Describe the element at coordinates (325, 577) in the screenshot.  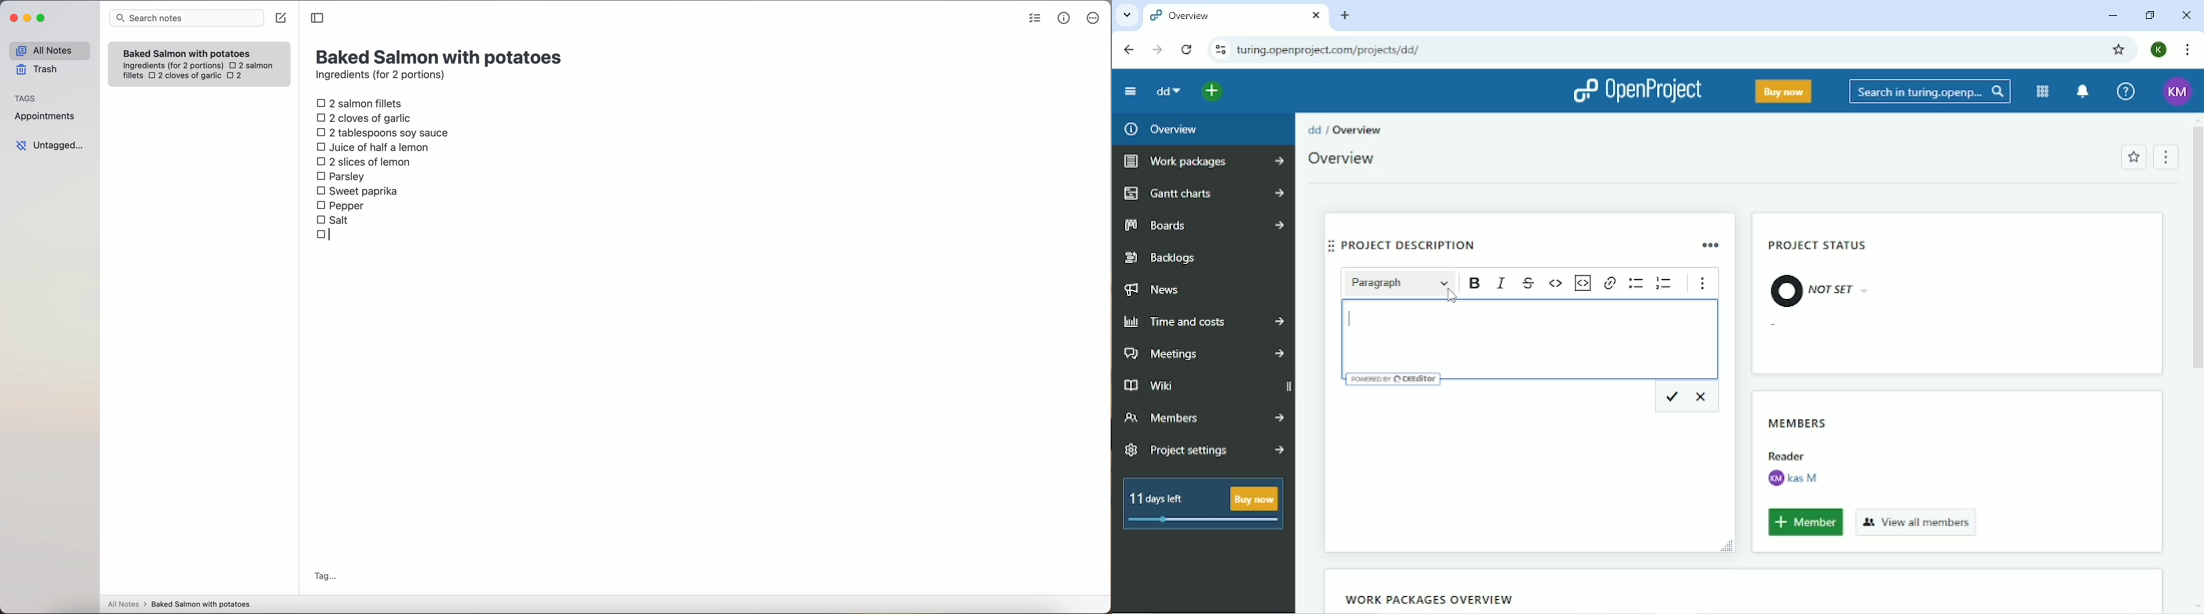
I see `tag` at that location.